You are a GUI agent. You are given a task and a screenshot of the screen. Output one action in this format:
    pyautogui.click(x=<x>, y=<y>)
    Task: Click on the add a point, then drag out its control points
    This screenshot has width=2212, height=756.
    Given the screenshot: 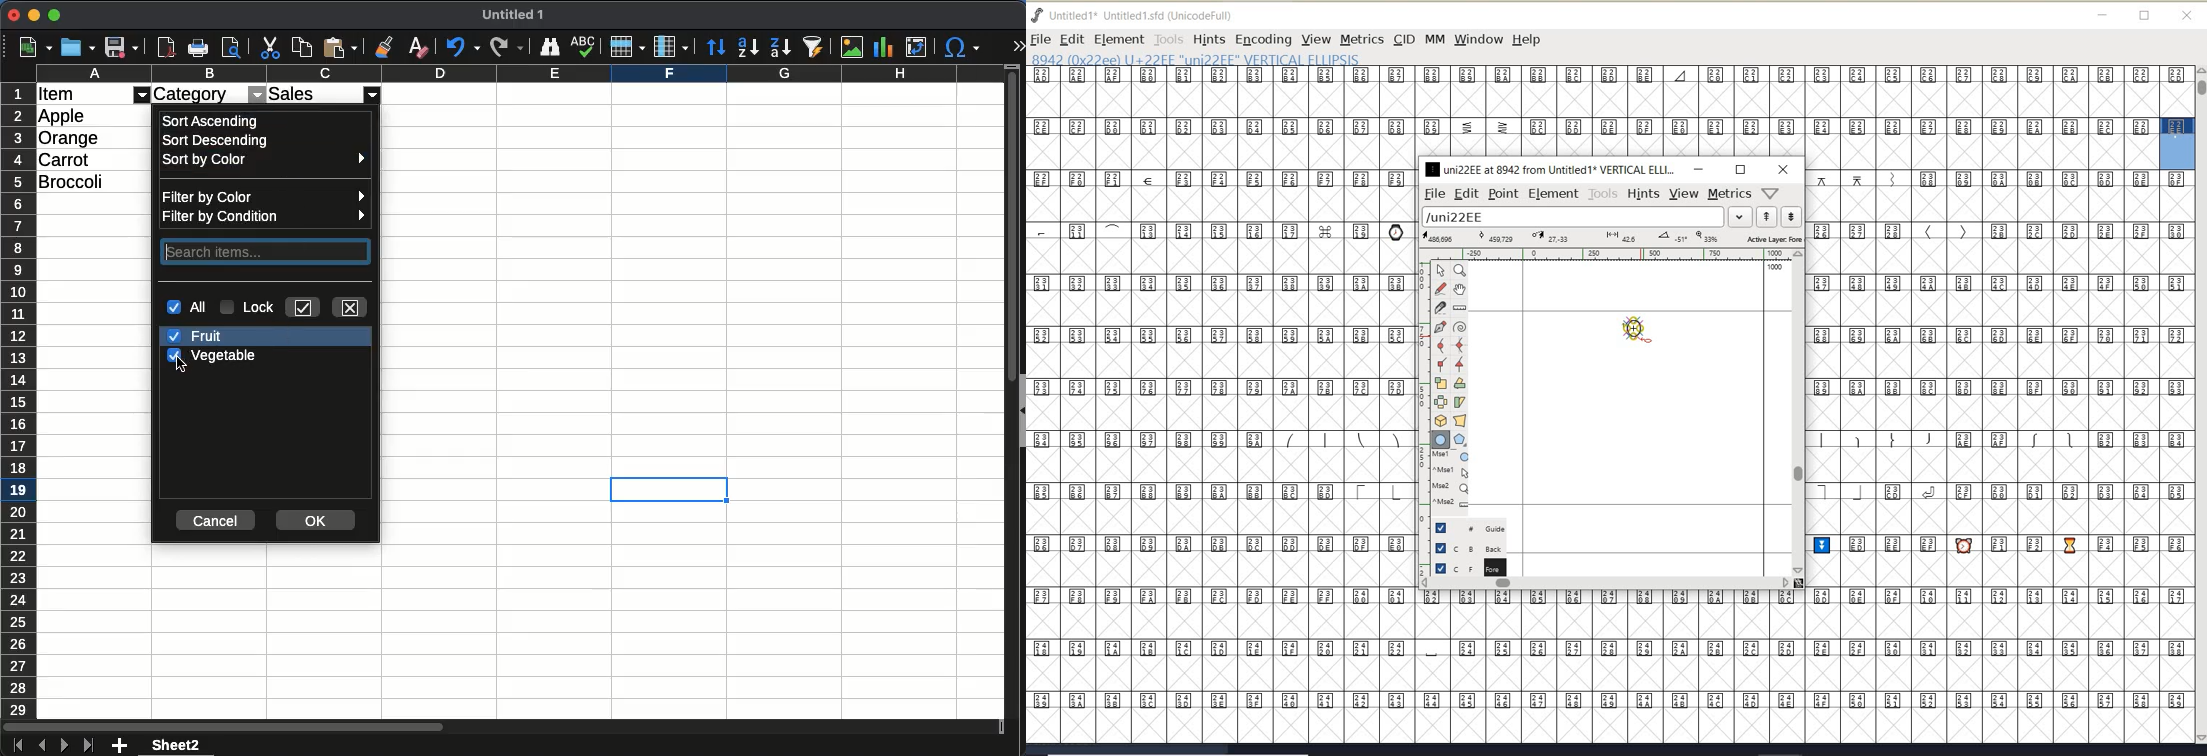 What is the action you would take?
    pyautogui.click(x=1440, y=326)
    